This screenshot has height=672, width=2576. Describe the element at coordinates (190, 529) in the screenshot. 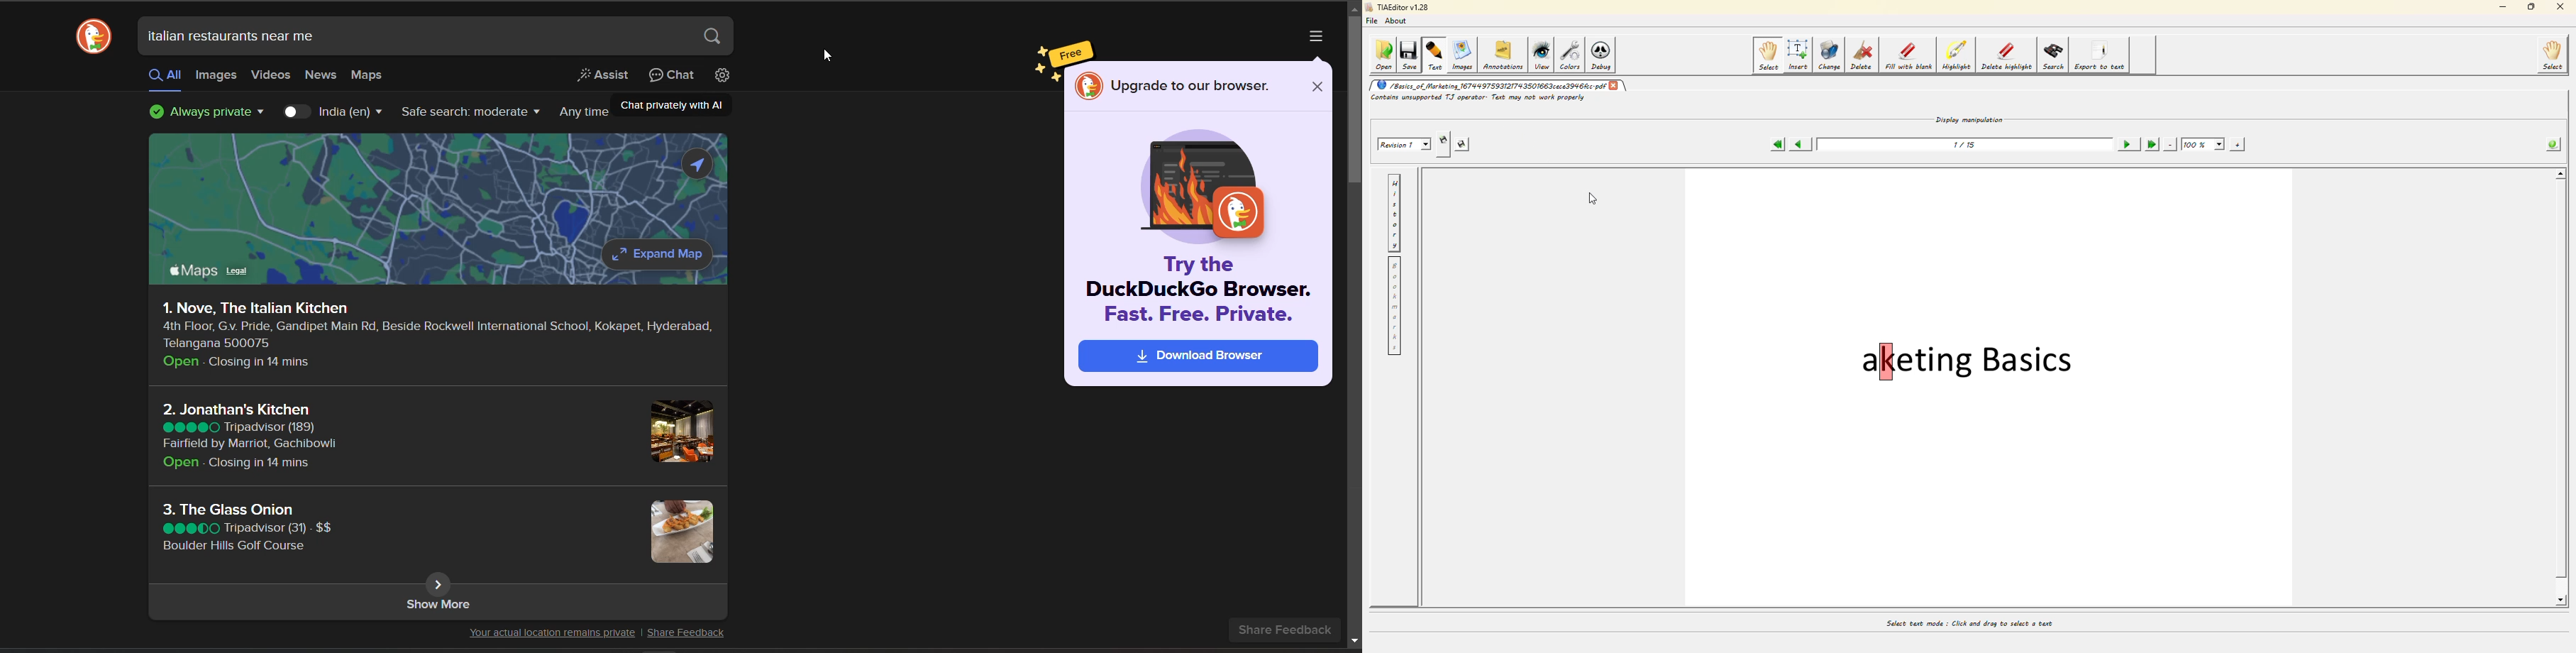

I see `Restaurant rating` at that location.